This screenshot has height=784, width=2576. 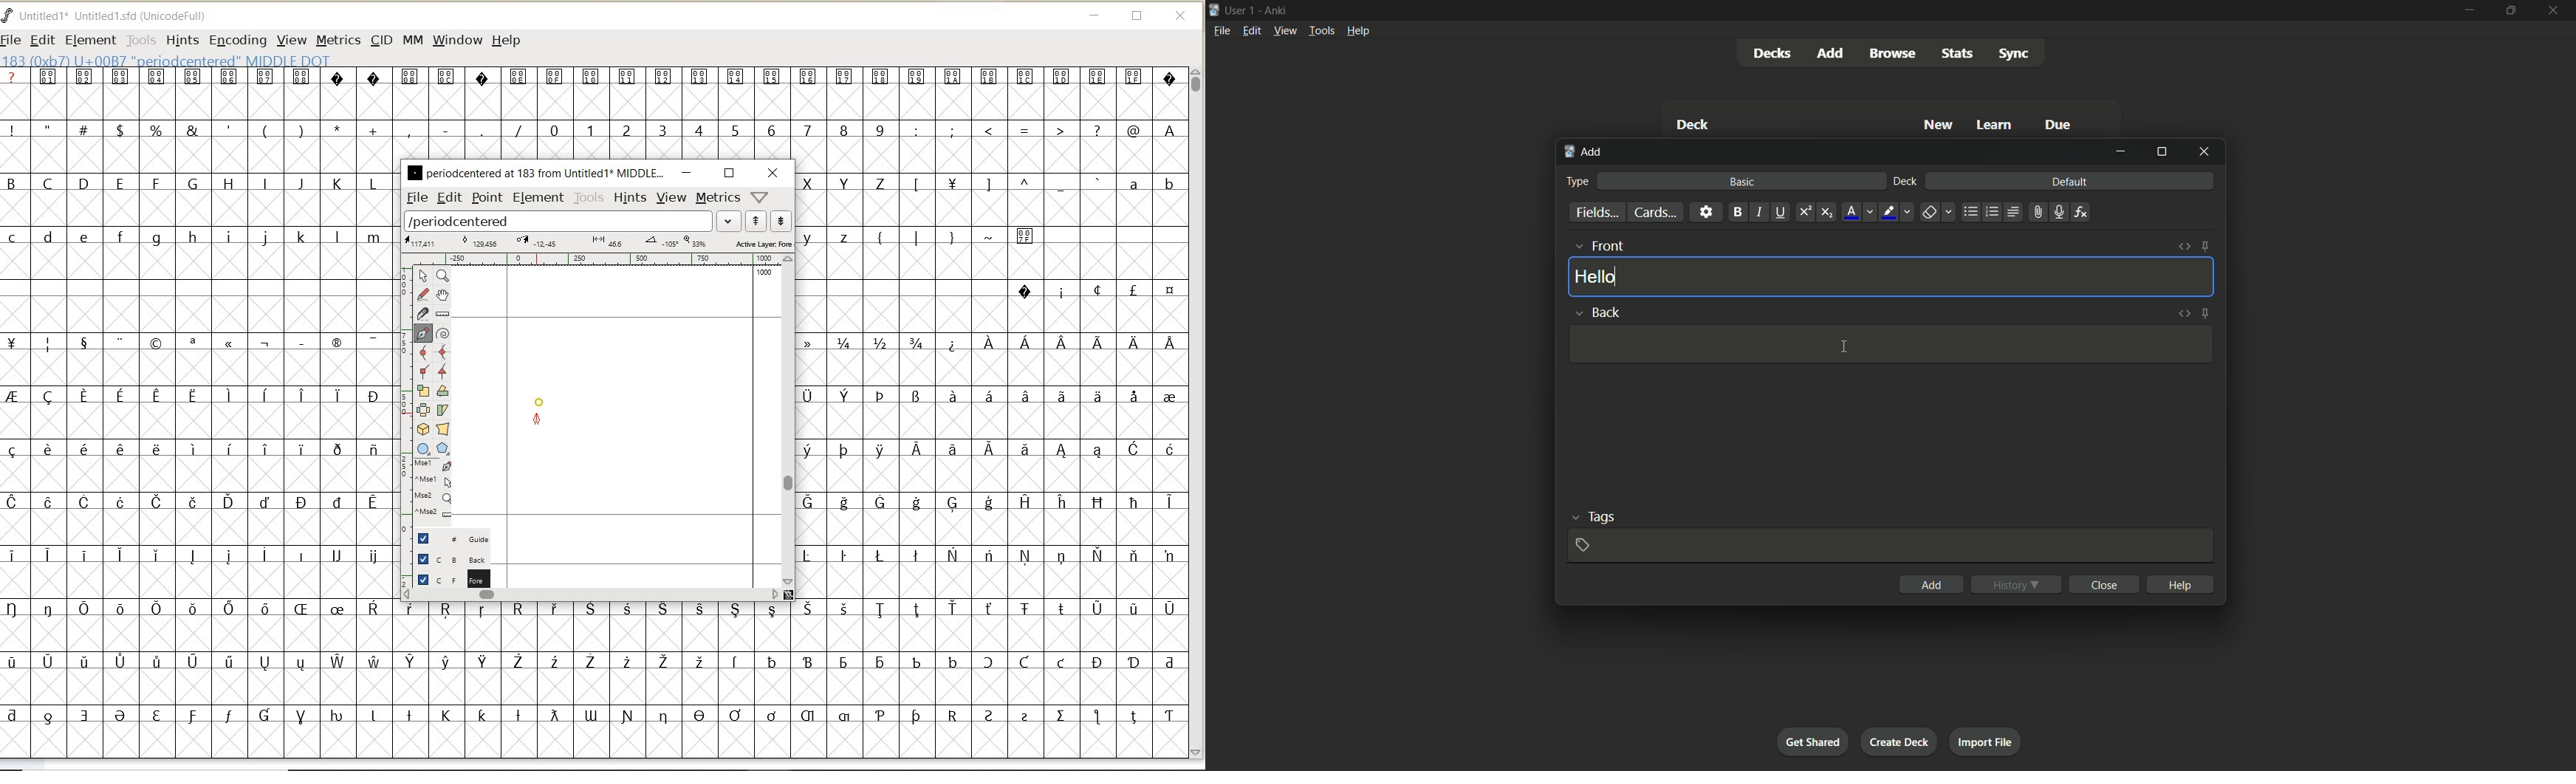 What do you see at coordinates (443, 408) in the screenshot?
I see `skew the selection` at bounding box center [443, 408].